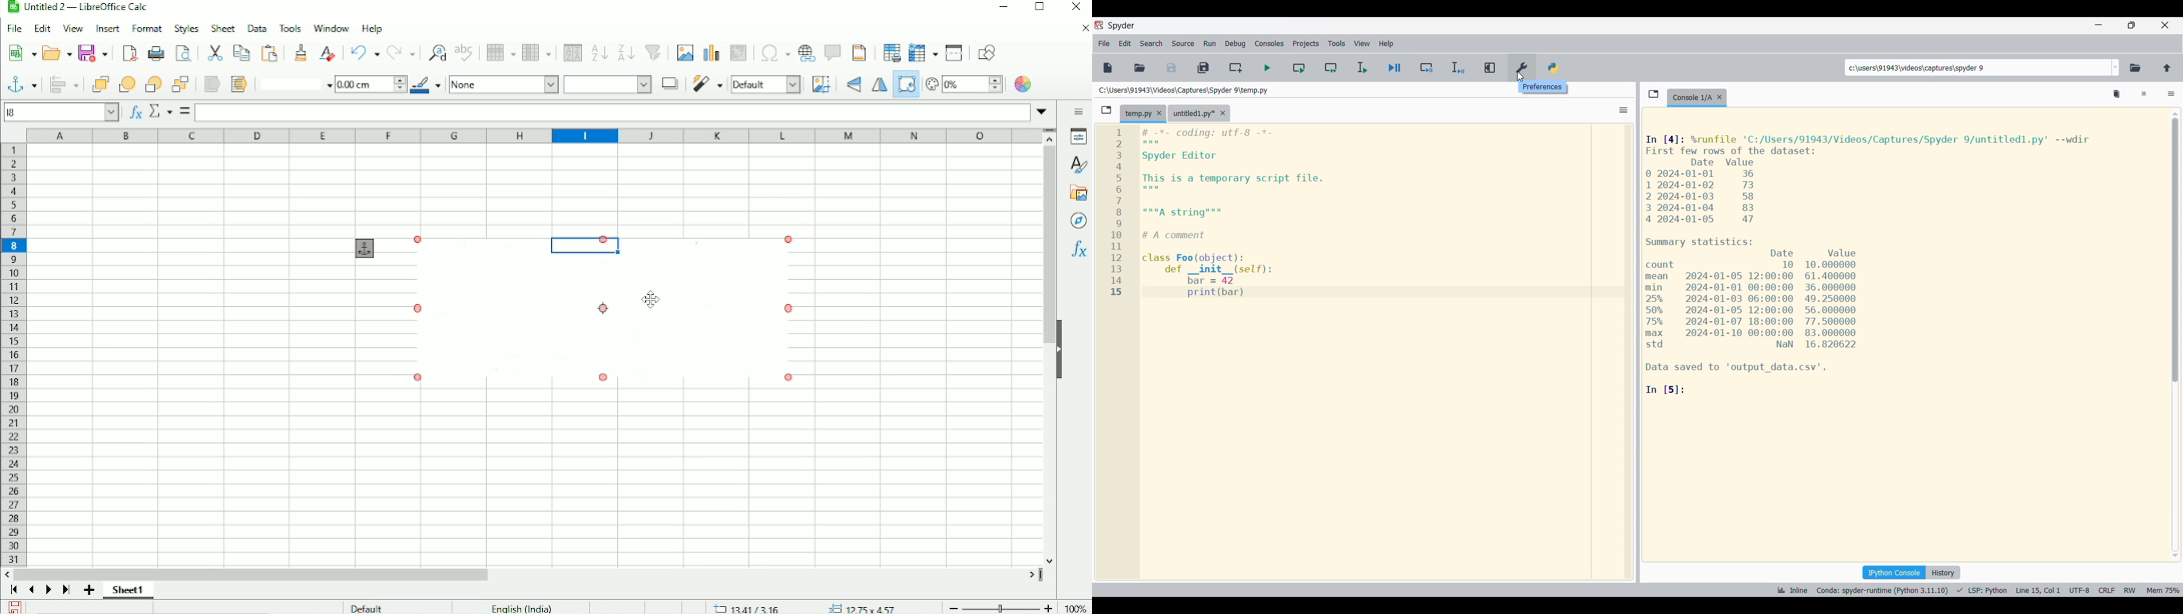 This screenshot has width=2184, height=616. What do you see at coordinates (215, 53) in the screenshot?
I see `Cut` at bounding box center [215, 53].